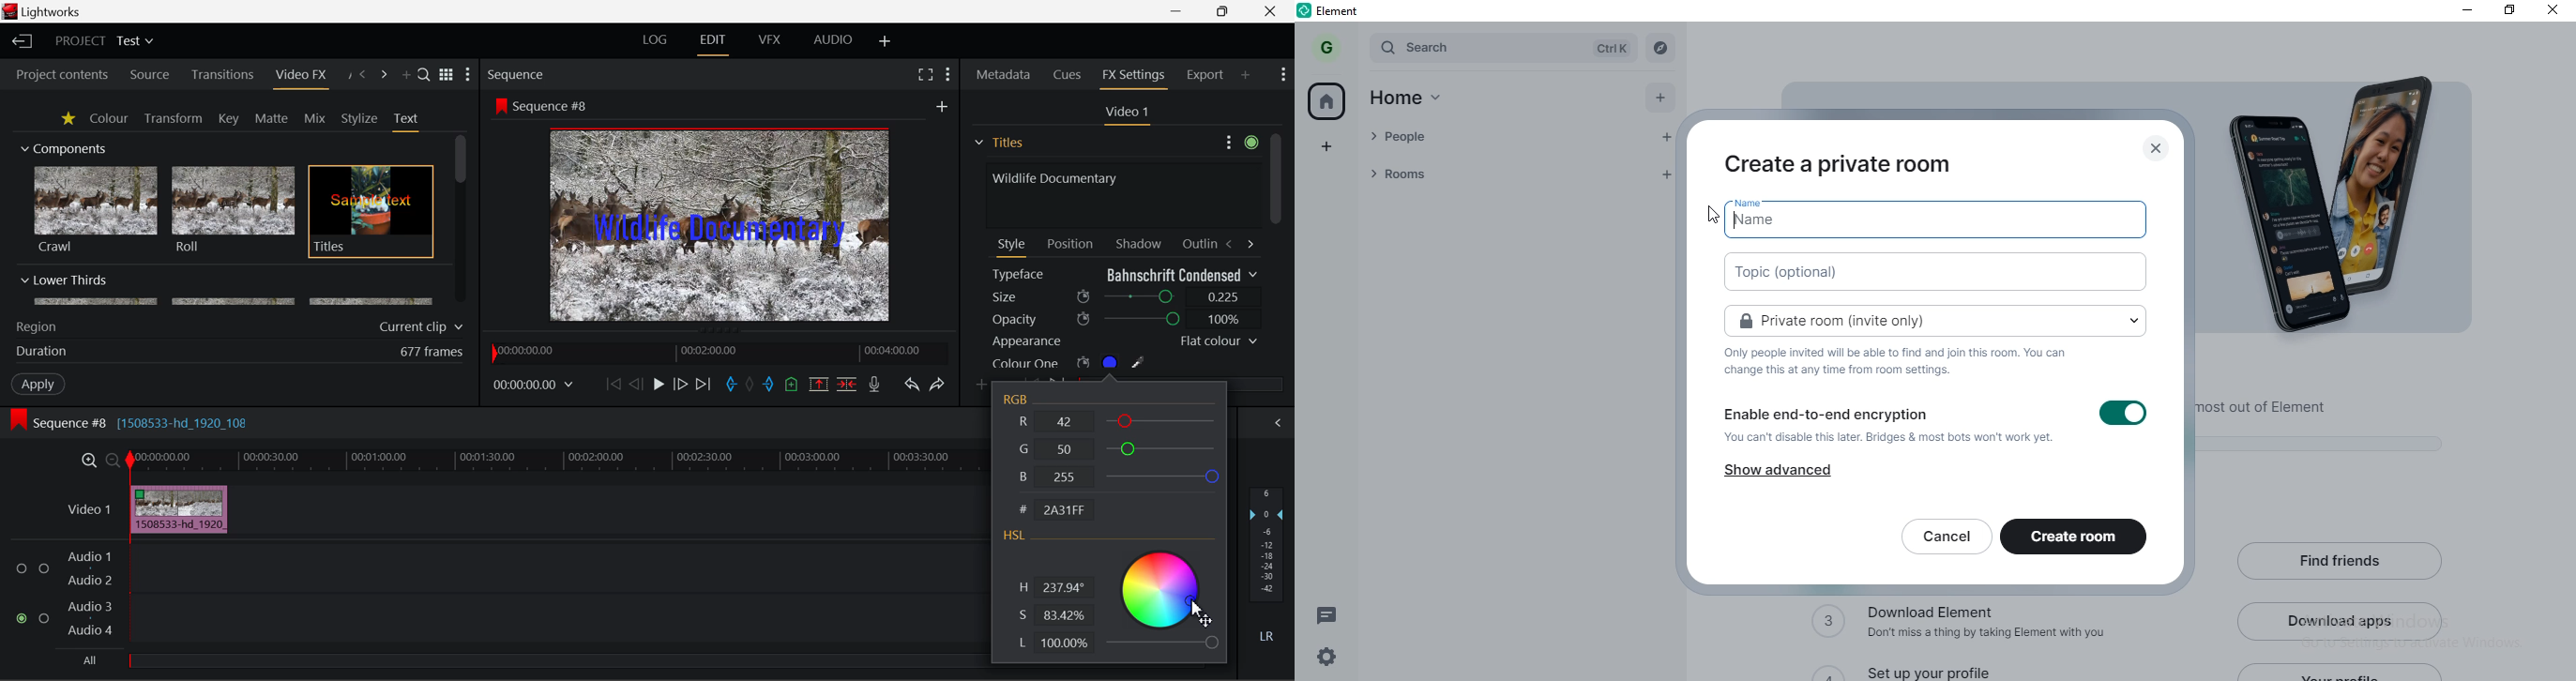 Image resolution: width=2576 pixels, height=700 pixels. Describe the element at coordinates (949, 75) in the screenshot. I see `Show Settings` at that location.